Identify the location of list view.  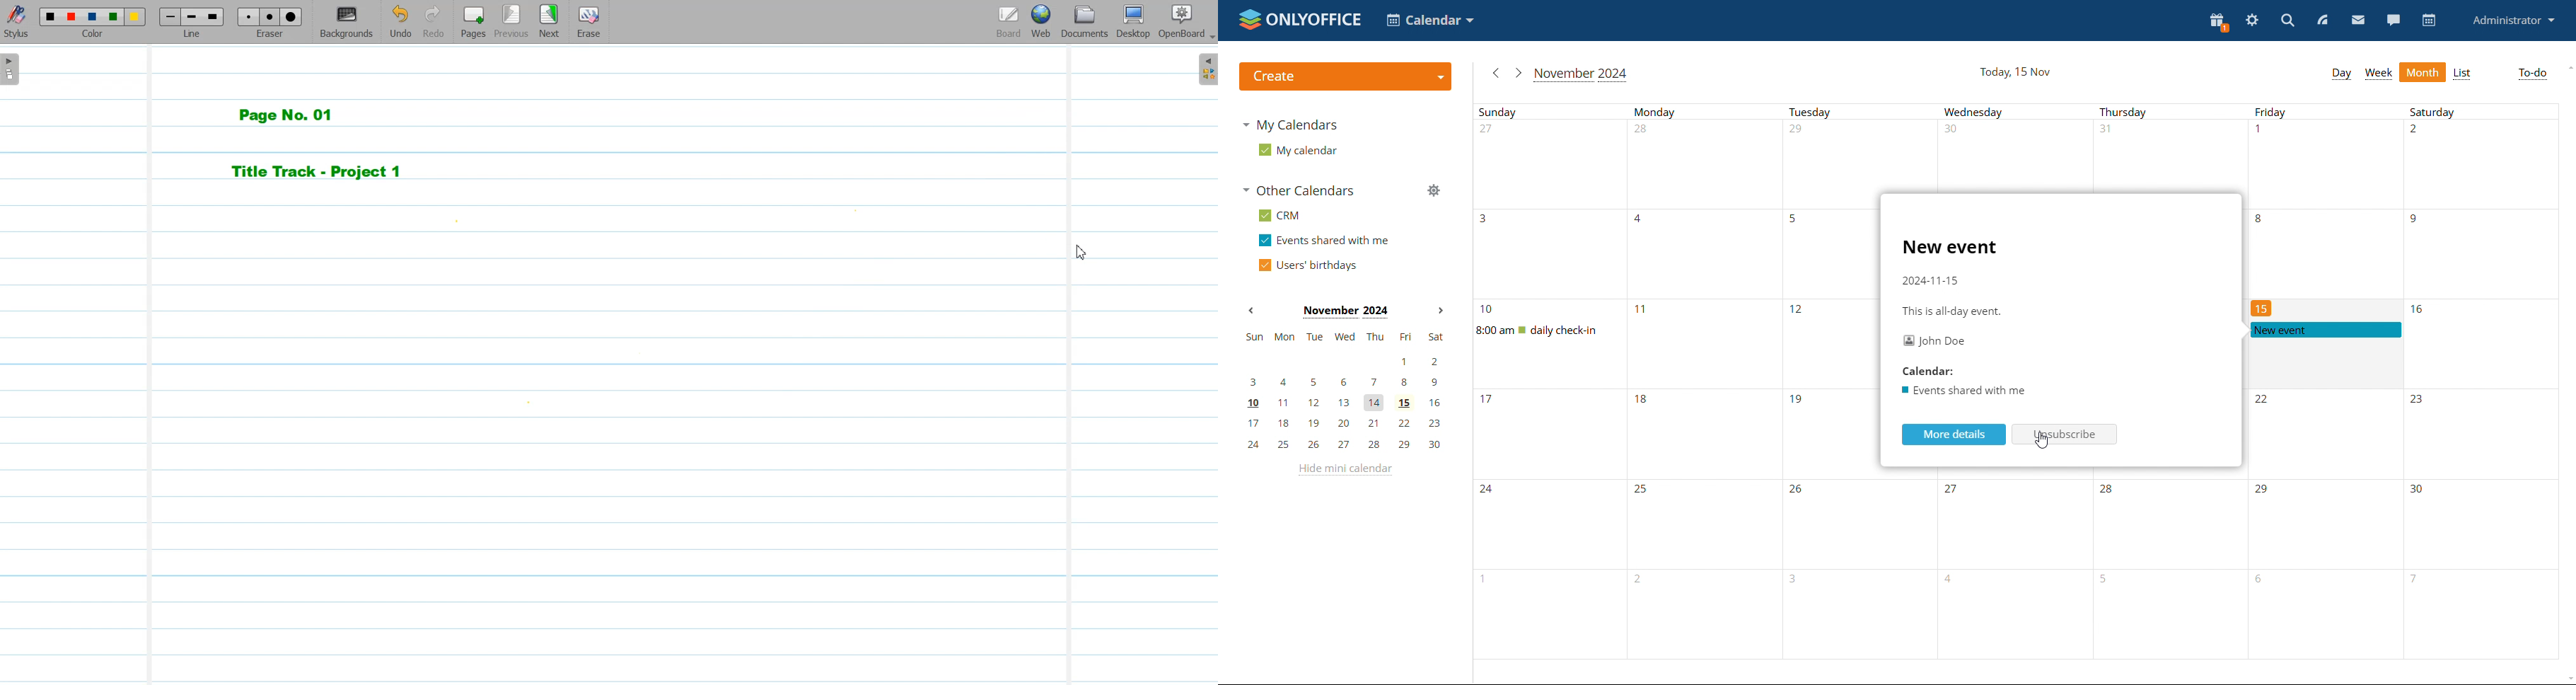
(2461, 74).